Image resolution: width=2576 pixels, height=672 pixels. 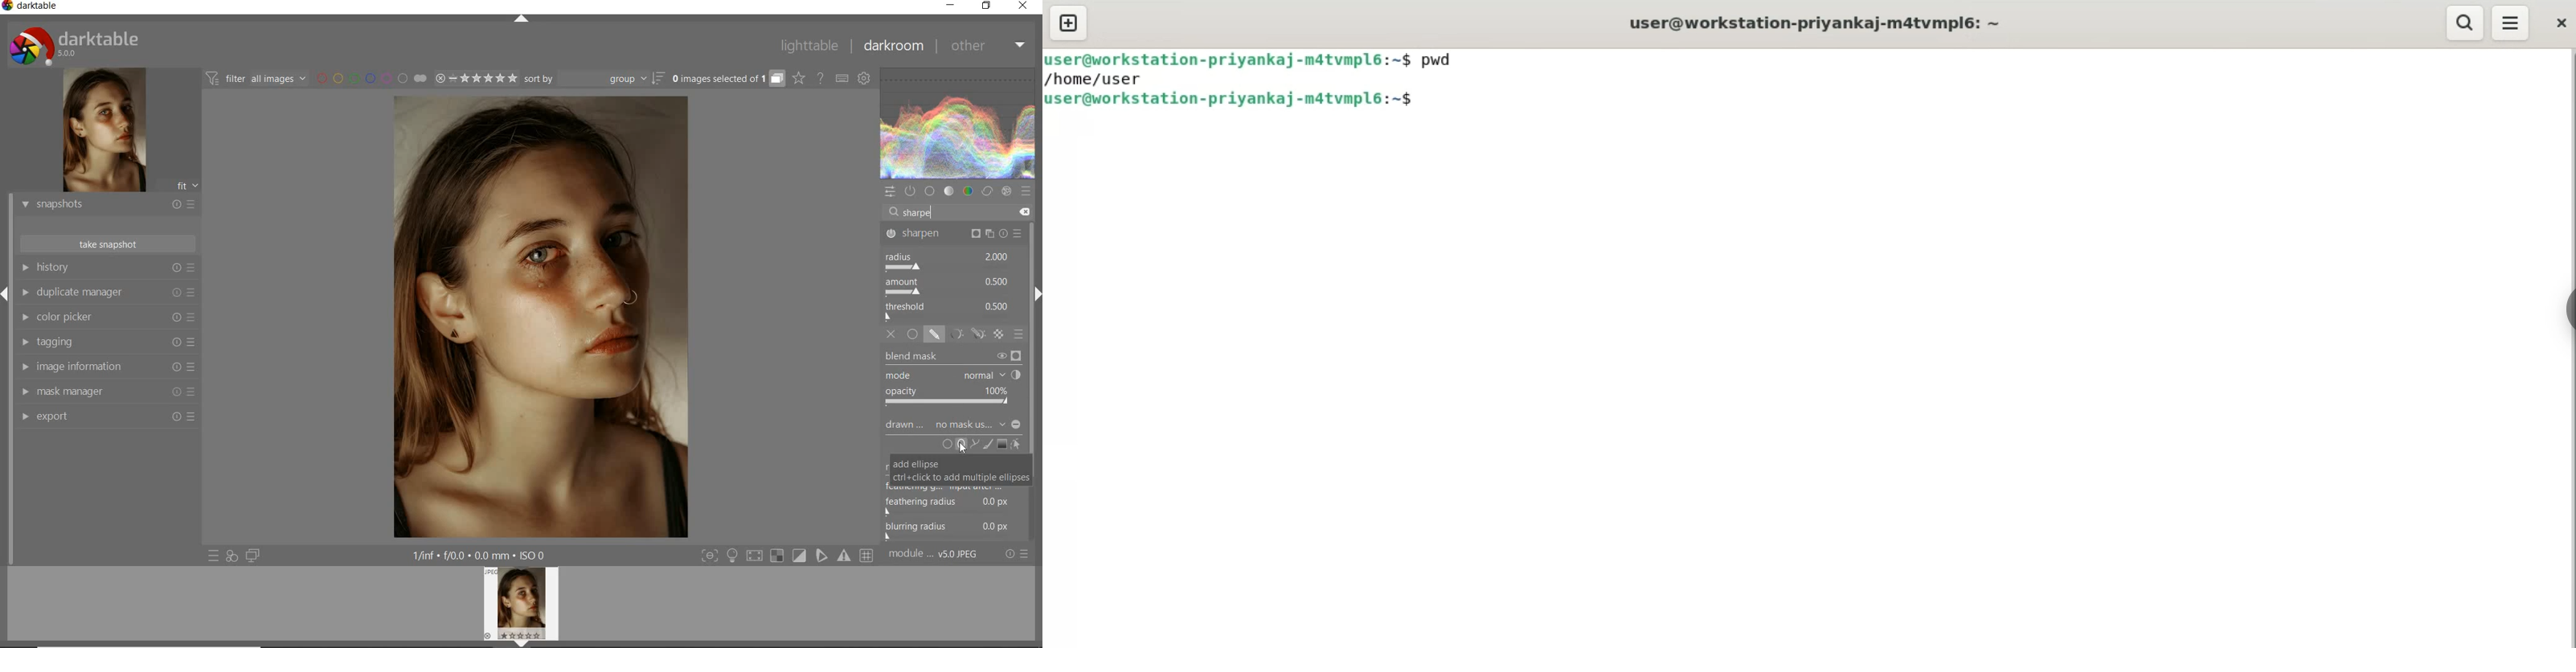 I want to click on tagging, so click(x=105, y=343).